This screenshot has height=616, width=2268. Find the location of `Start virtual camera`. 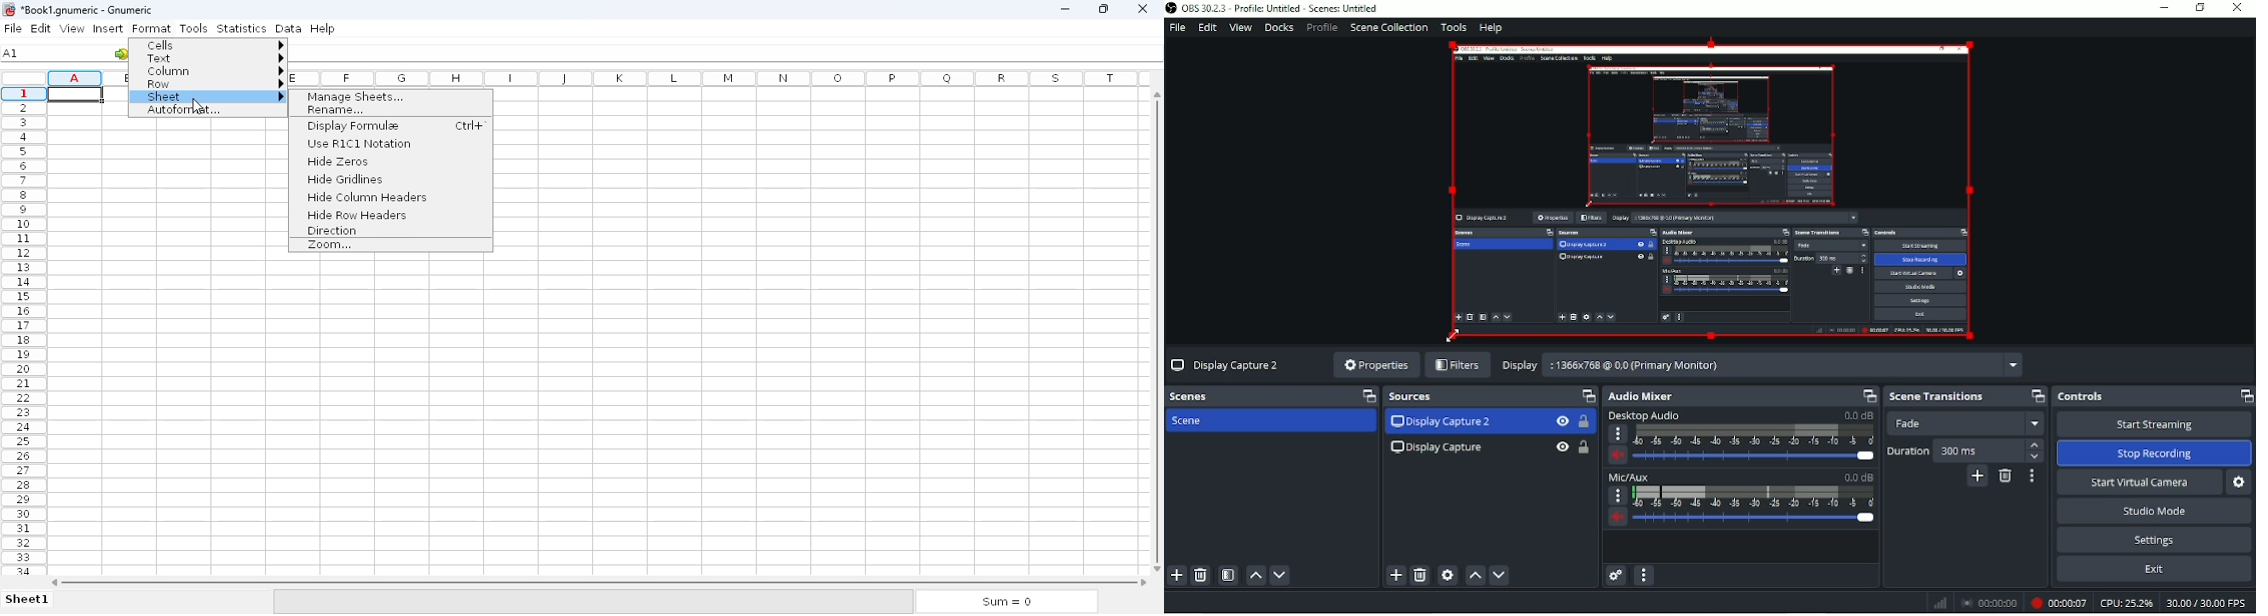

Start virtual camera is located at coordinates (2139, 482).